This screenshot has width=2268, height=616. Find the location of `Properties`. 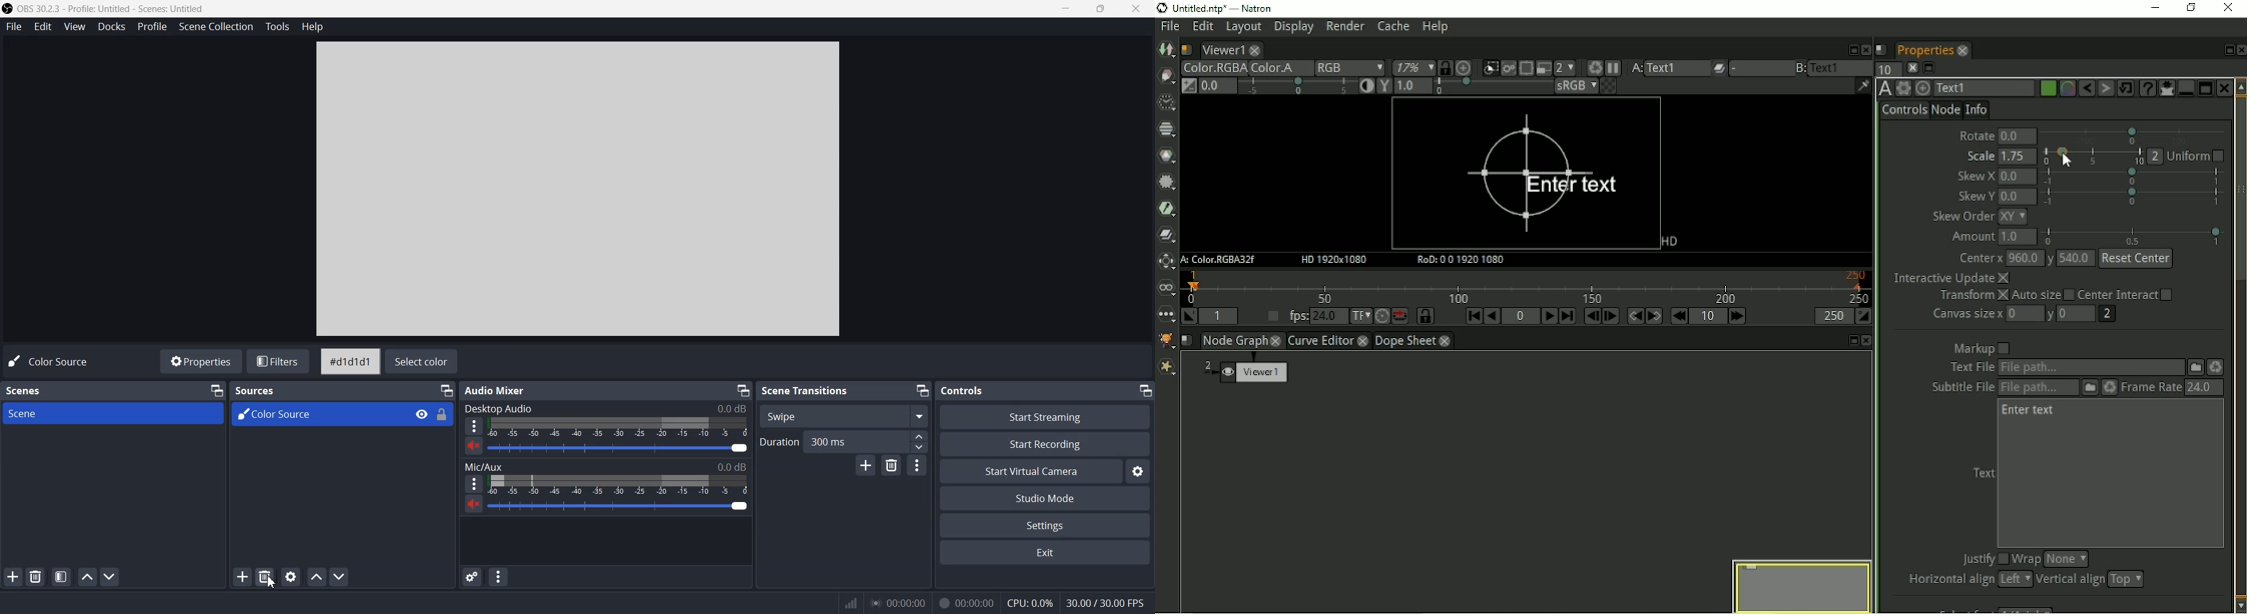

Properties is located at coordinates (1933, 49).